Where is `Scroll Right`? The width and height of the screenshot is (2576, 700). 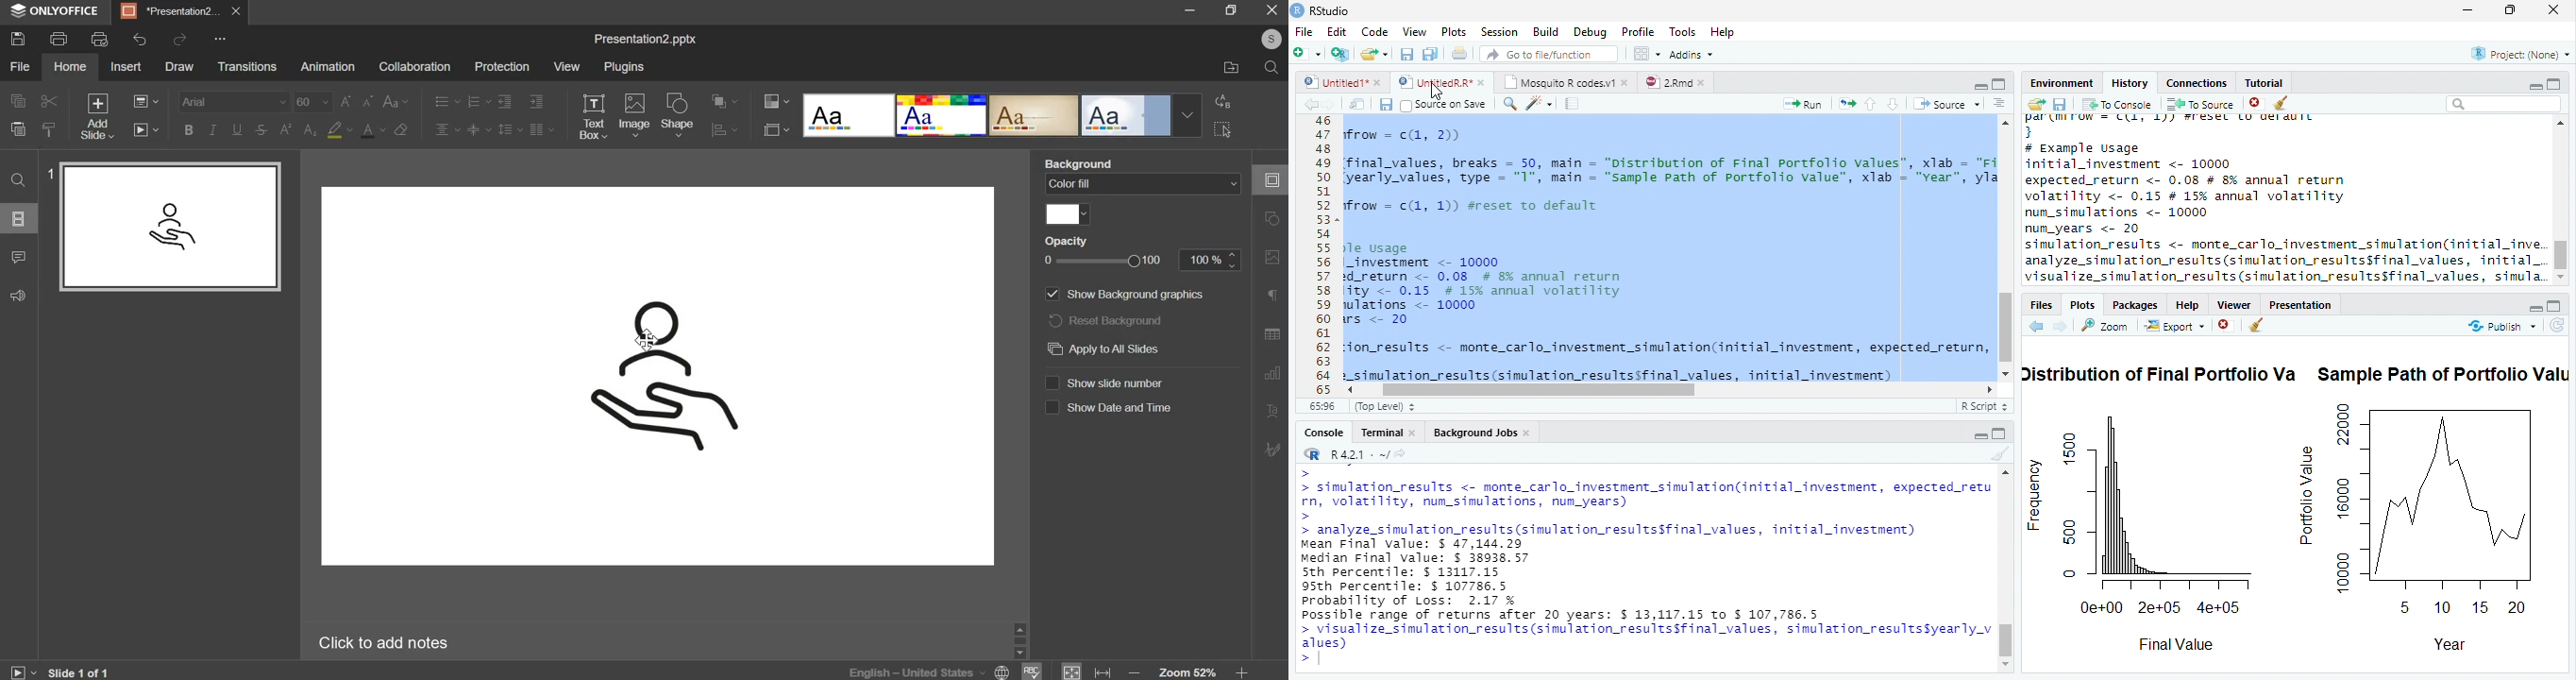 Scroll Right is located at coordinates (1990, 388).